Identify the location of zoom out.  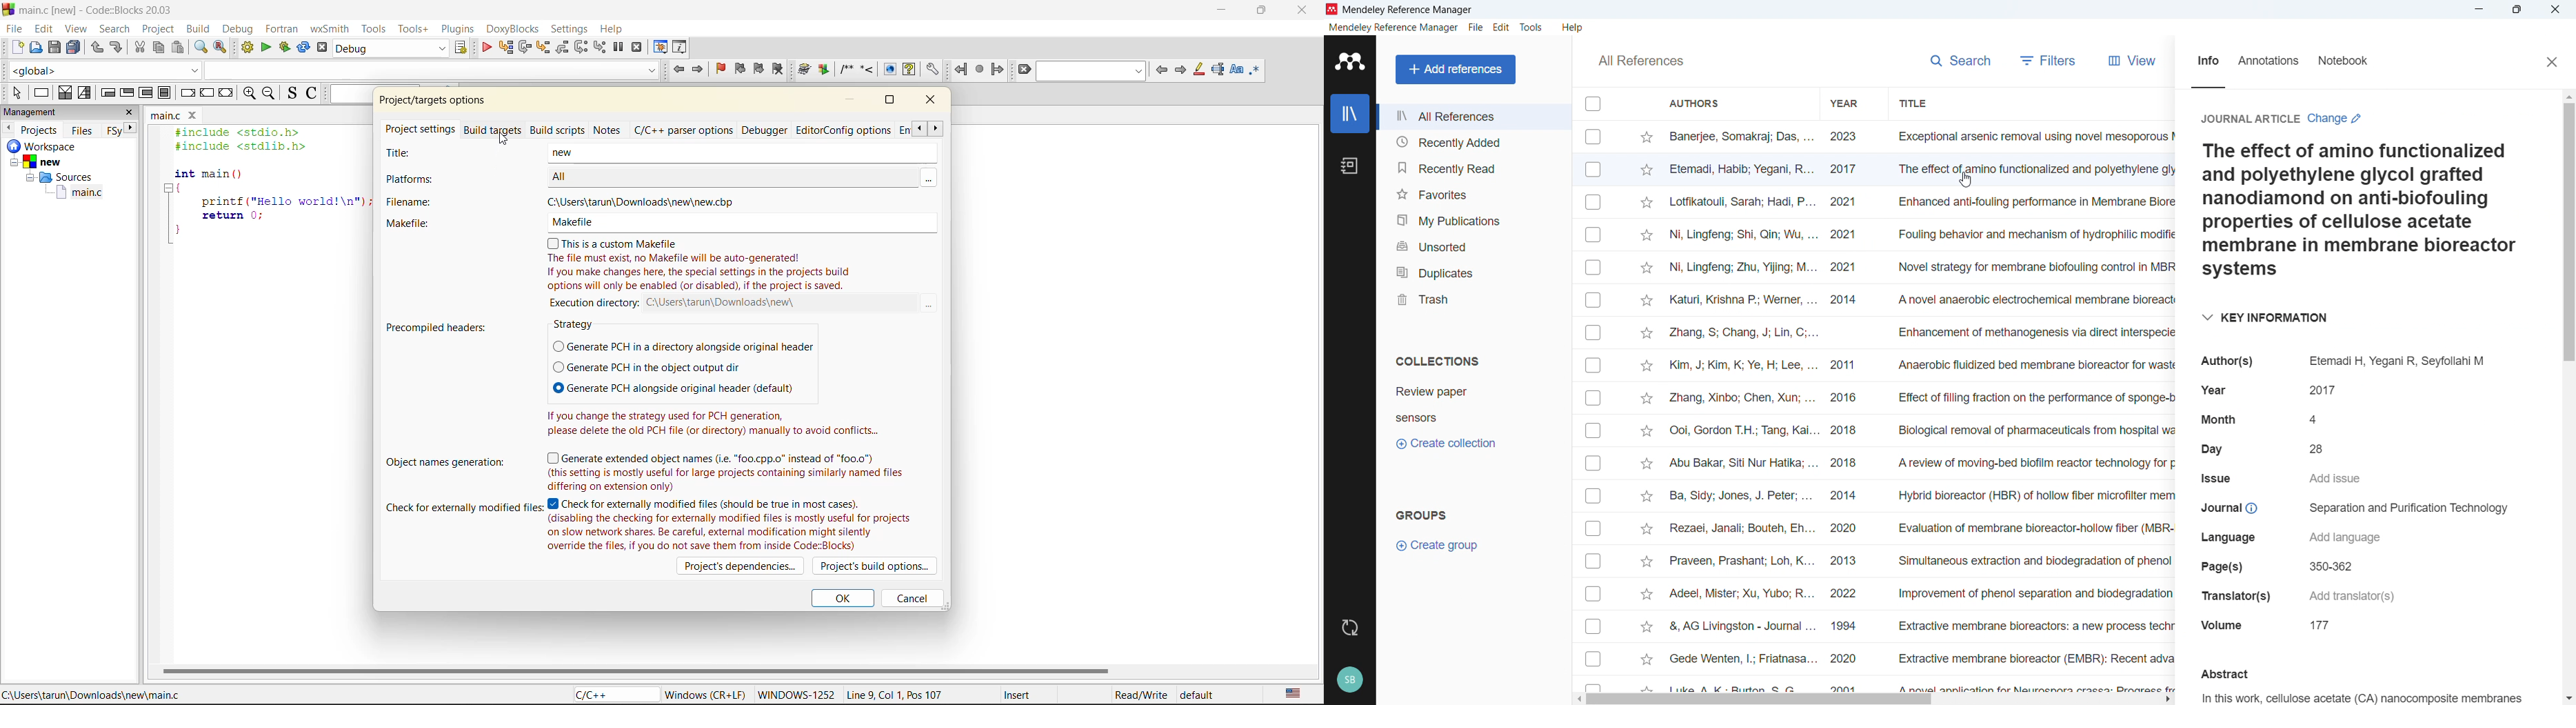
(270, 95).